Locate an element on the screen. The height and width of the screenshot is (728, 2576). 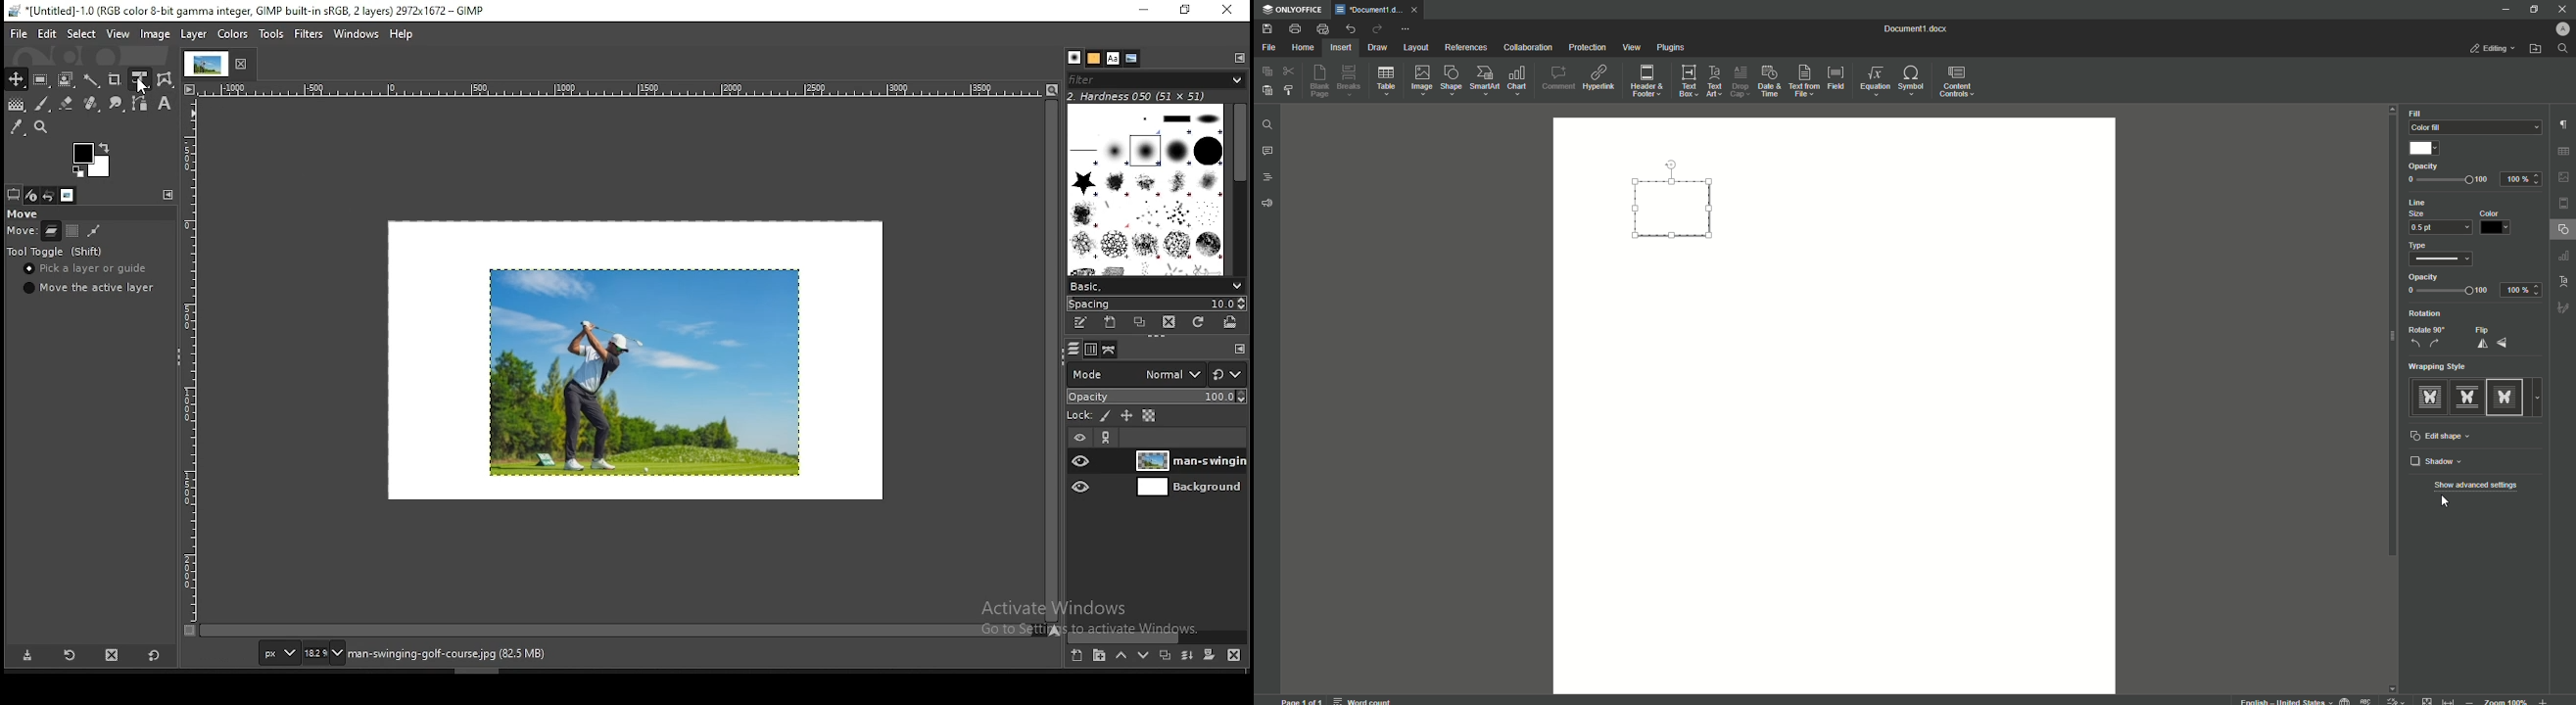
view is located at coordinates (117, 34).